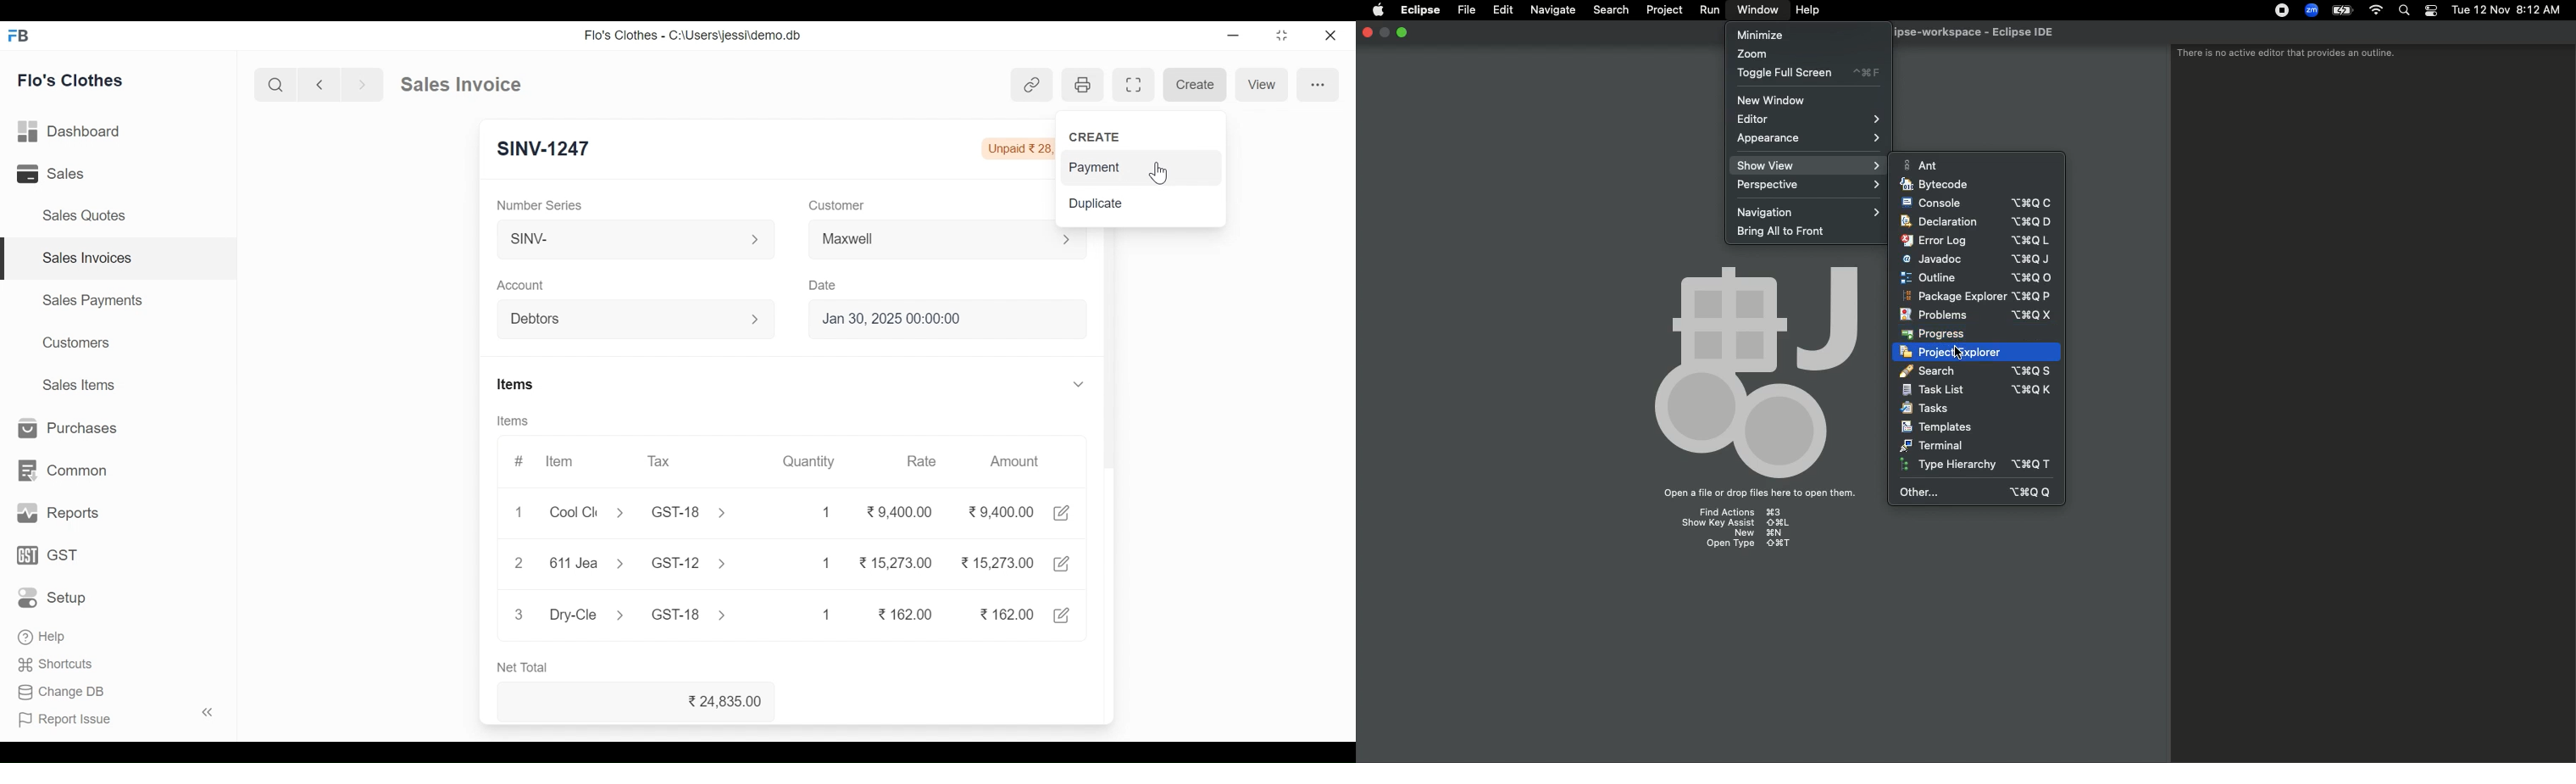  I want to click on Setup, so click(56, 597).